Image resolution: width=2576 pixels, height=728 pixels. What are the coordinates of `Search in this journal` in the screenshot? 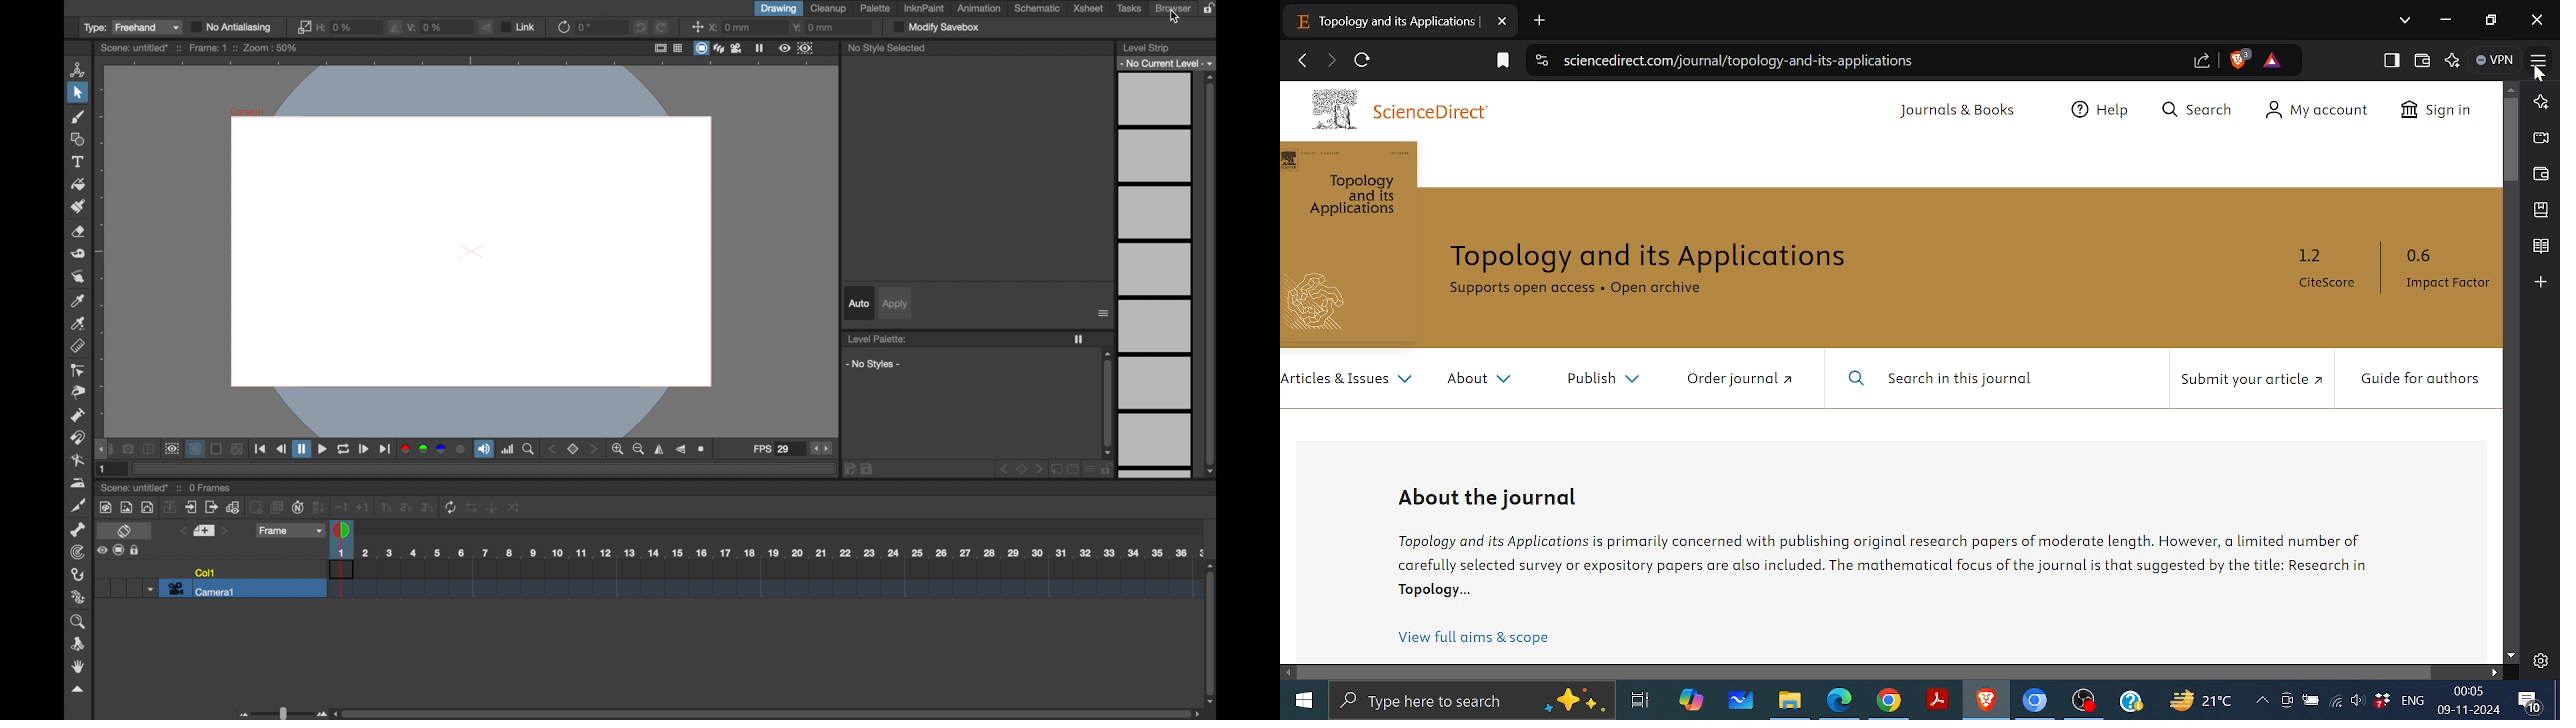 It's located at (1946, 379).